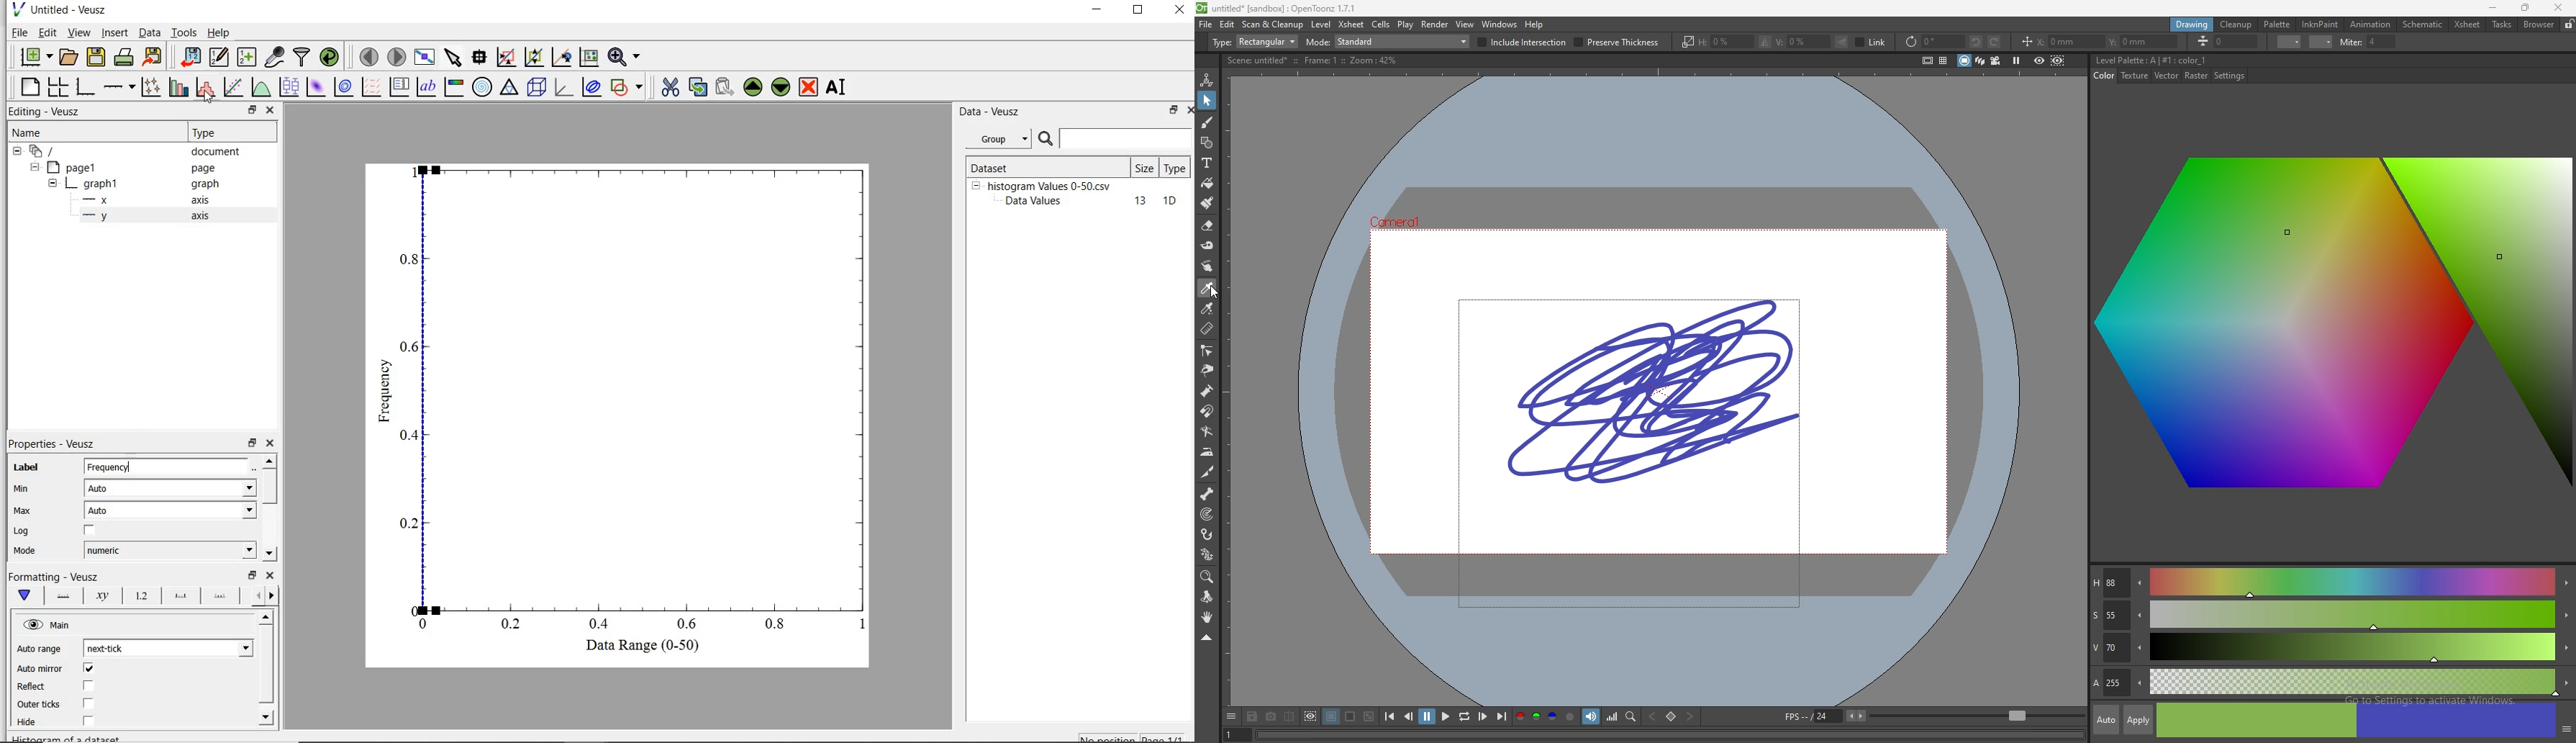 This screenshot has height=756, width=2576. What do you see at coordinates (267, 717) in the screenshot?
I see `move down` at bounding box center [267, 717].